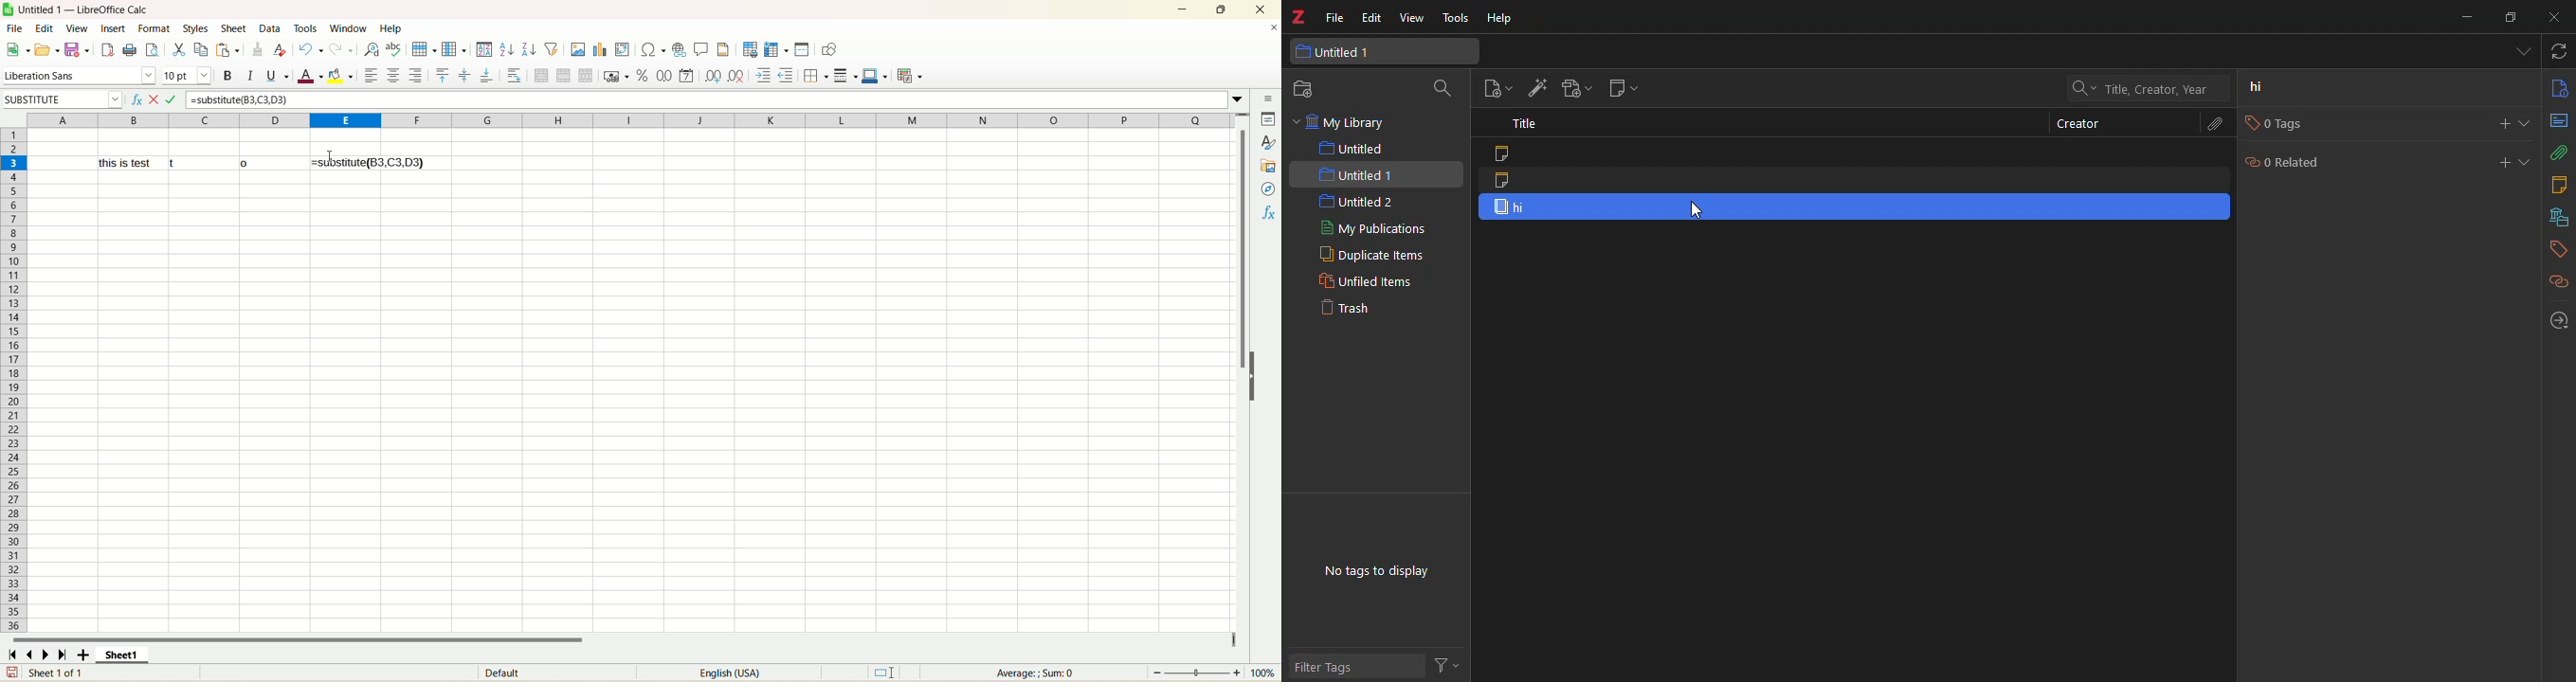 Image resolution: width=2576 pixels, height=700 pixels. Describe the element at coordinates (63, 100) in the screenshot. I see `cell name` at that location.